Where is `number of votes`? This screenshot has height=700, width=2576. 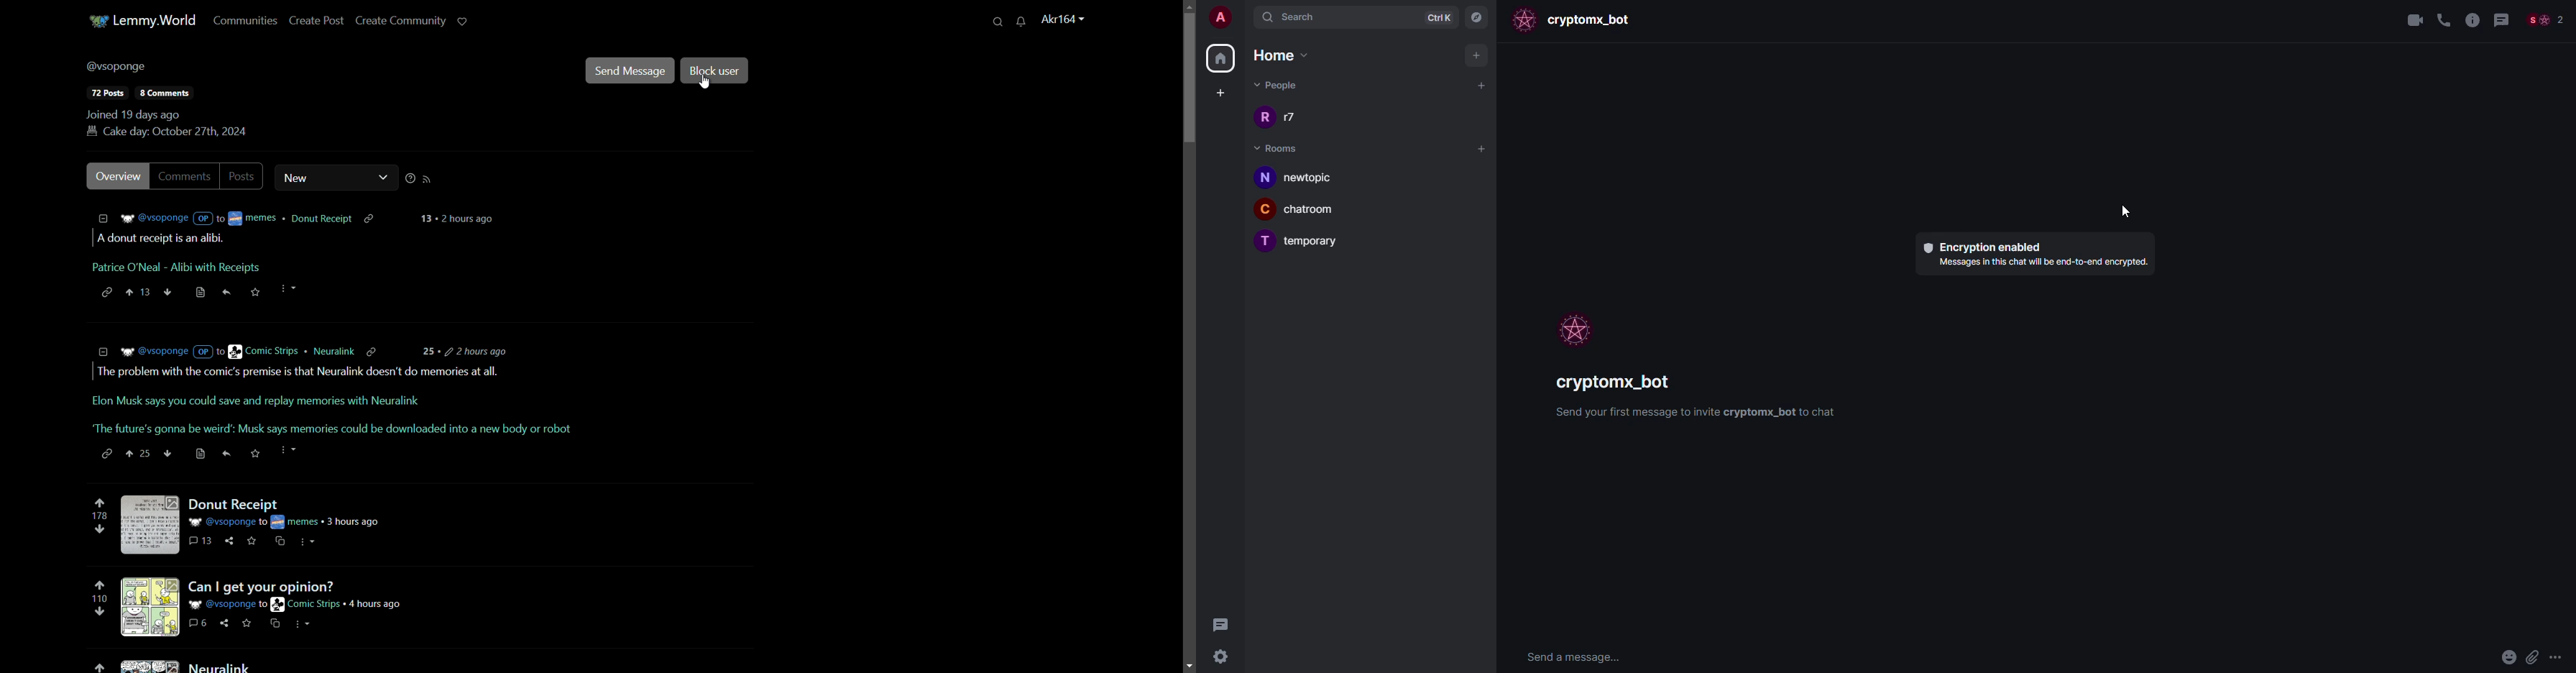 number of votes is located at coordinates (102, 515).